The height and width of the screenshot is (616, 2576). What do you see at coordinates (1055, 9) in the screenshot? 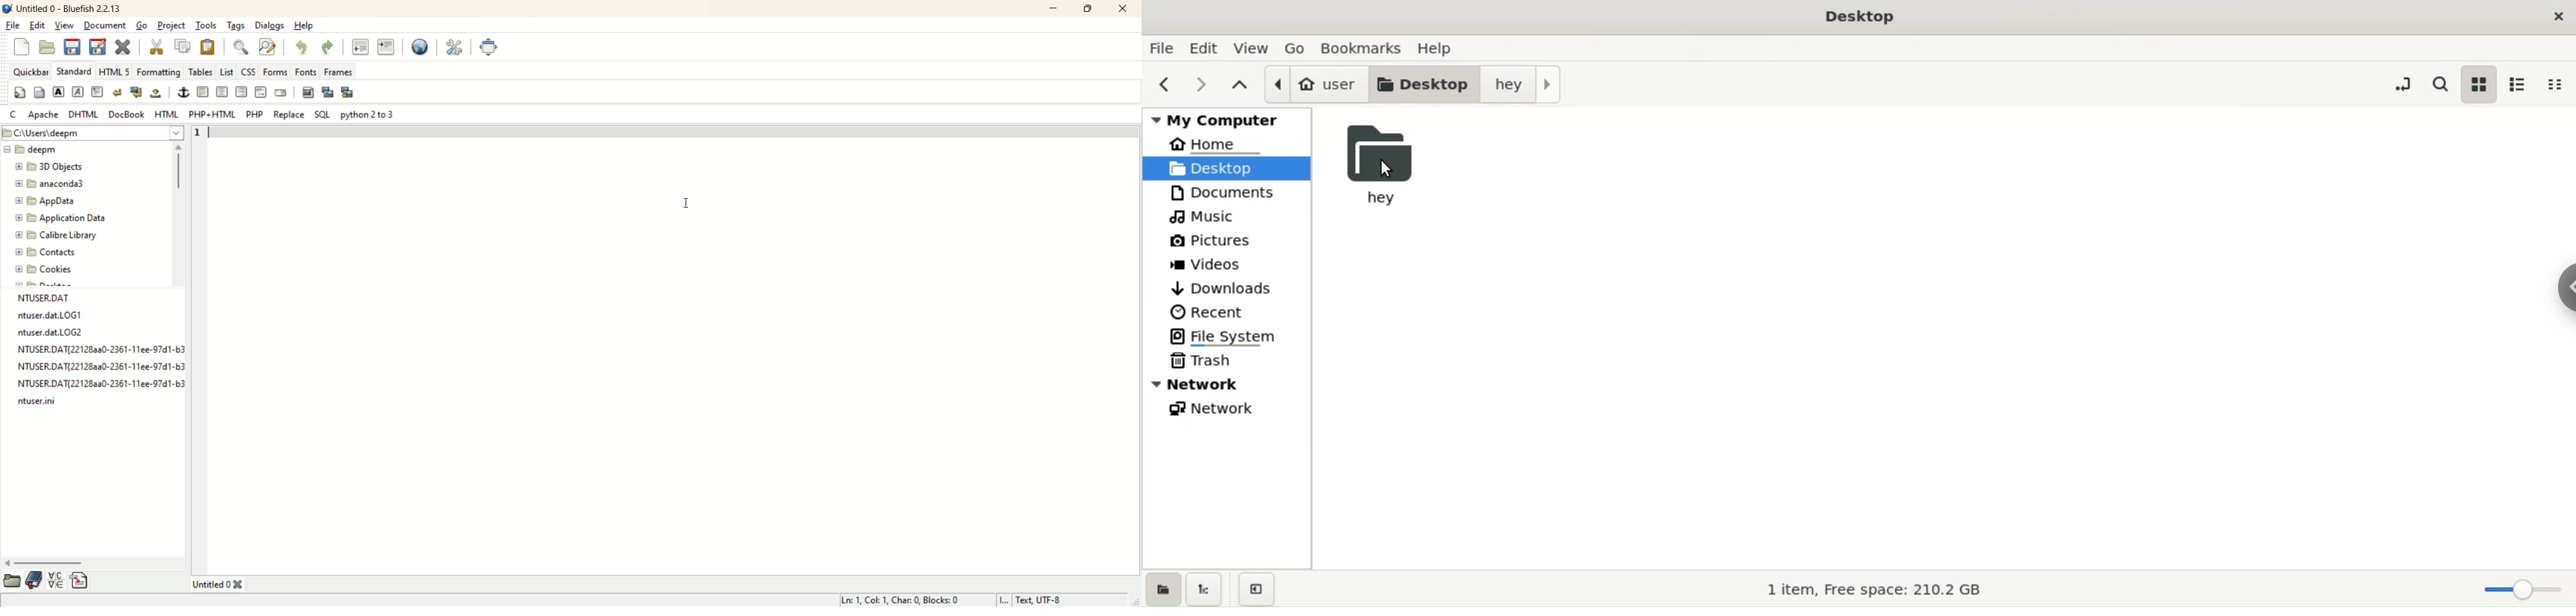
I see `minimize` at bounding box center [1055, 9].